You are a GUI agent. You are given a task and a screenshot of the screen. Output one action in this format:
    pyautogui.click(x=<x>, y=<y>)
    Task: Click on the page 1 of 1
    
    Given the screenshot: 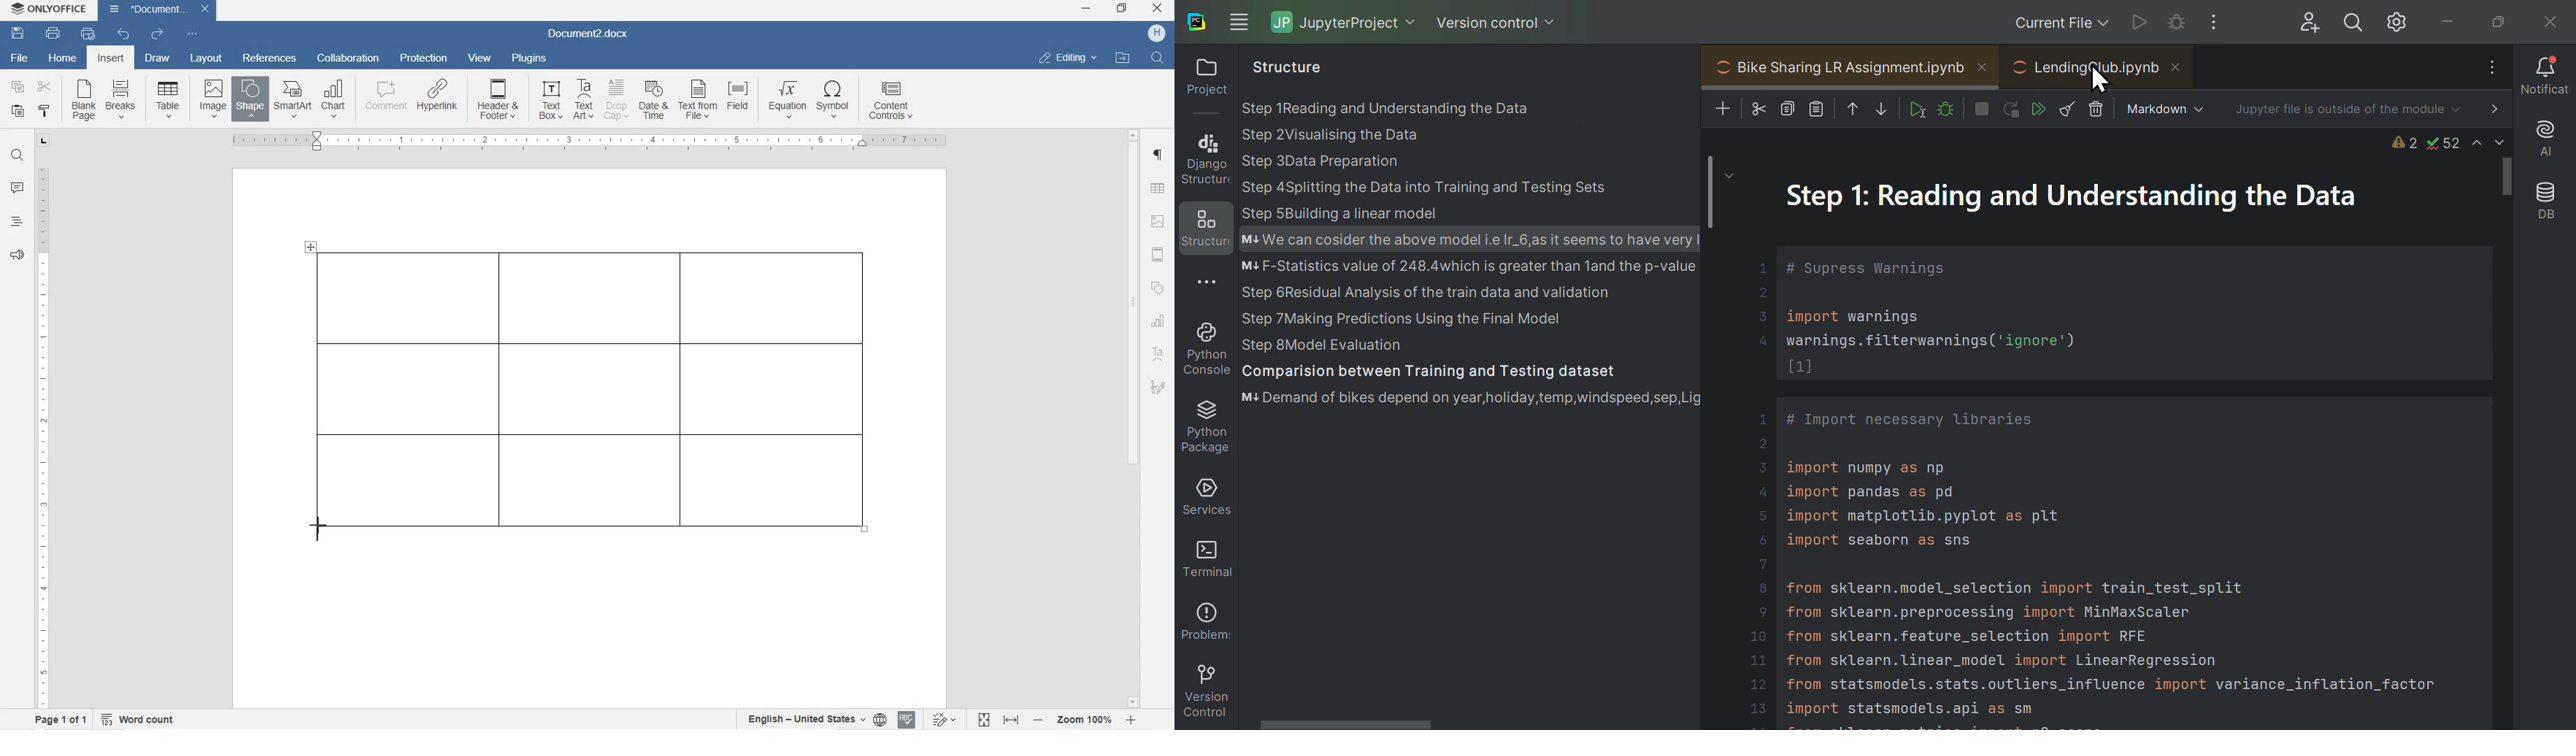 What is the action you would take?
    pyautogui.click(x=59, y=720)
    